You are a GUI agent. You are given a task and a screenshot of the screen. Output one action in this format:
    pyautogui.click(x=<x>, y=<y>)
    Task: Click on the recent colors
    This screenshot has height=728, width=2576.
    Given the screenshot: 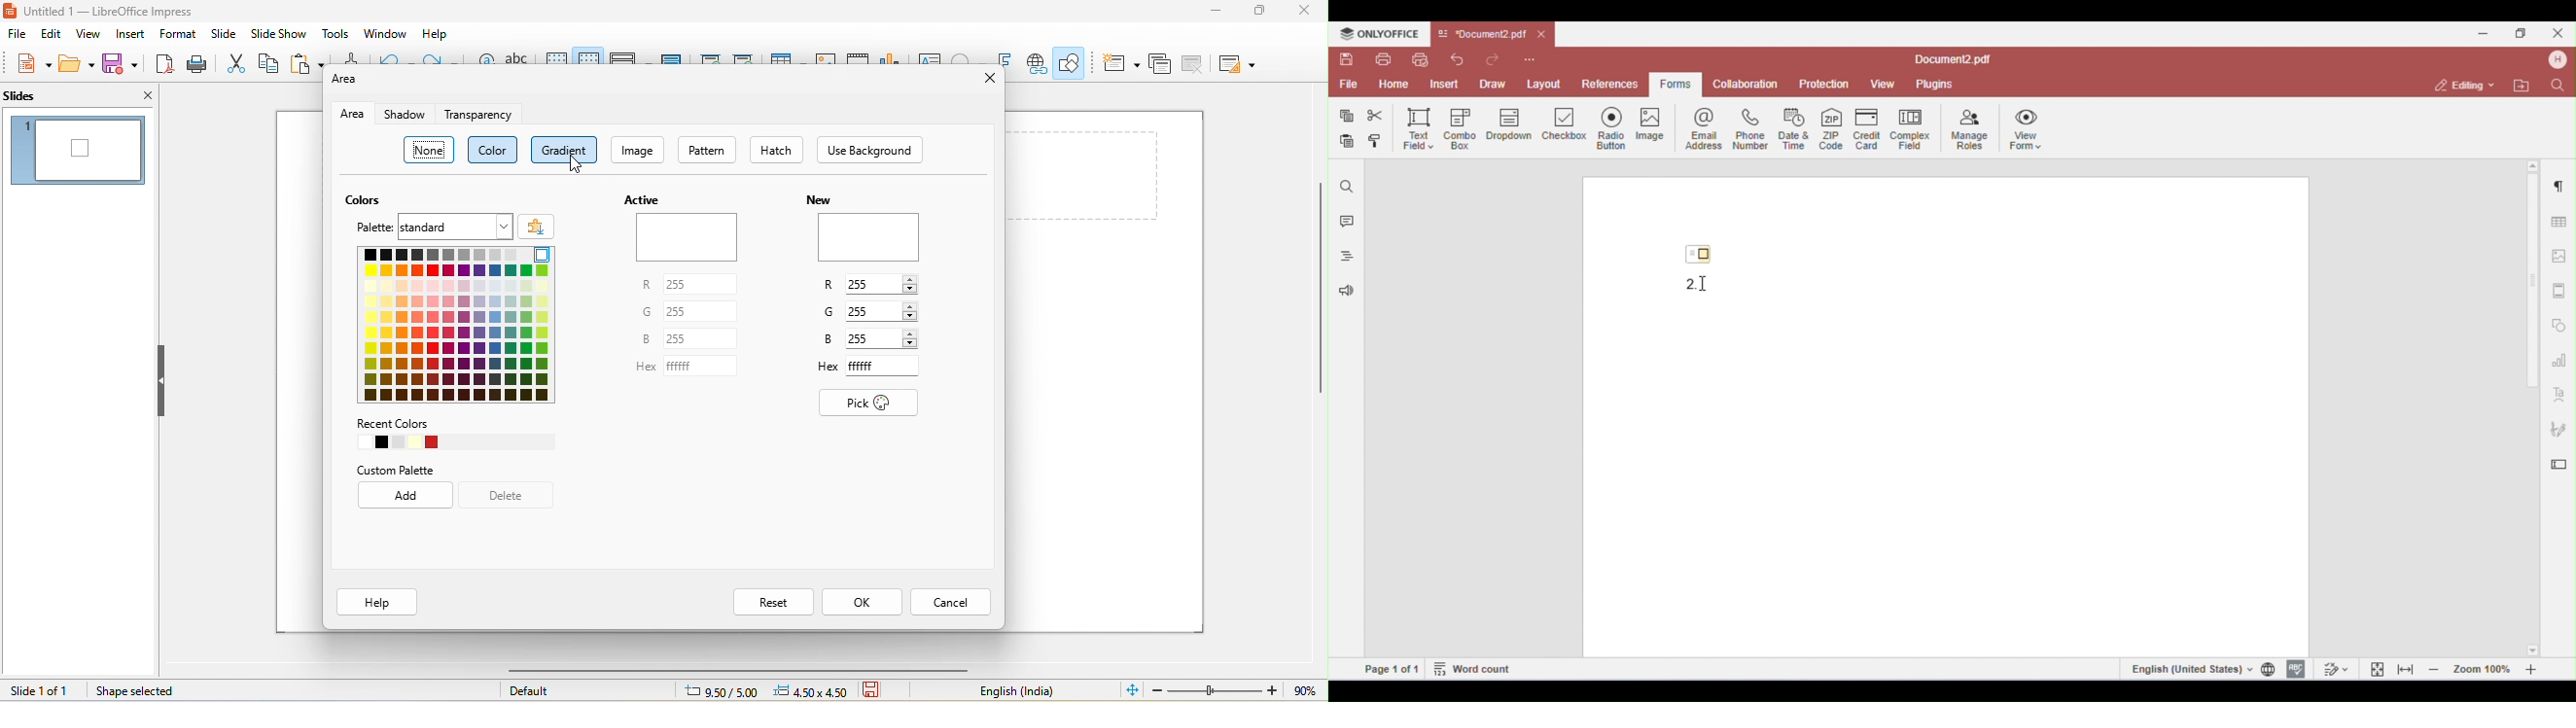 What is the action you would take?
    pyautogui.click(x=395, y=423)
    